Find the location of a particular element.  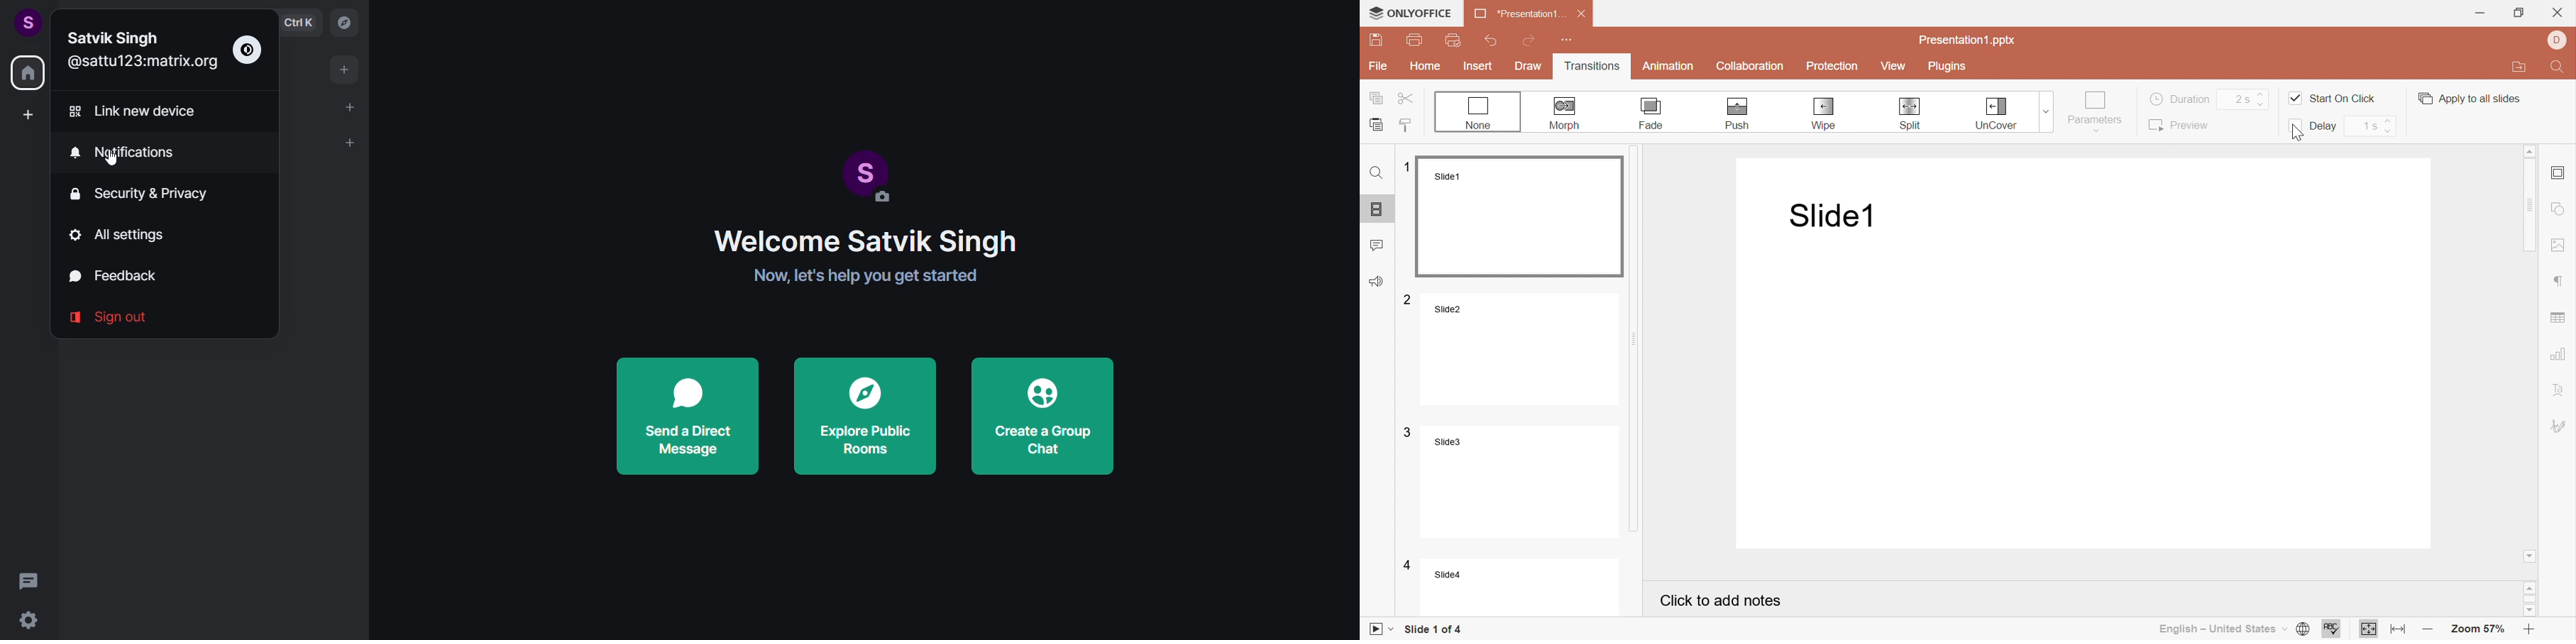

Home is located at coordinates (1425, 65).